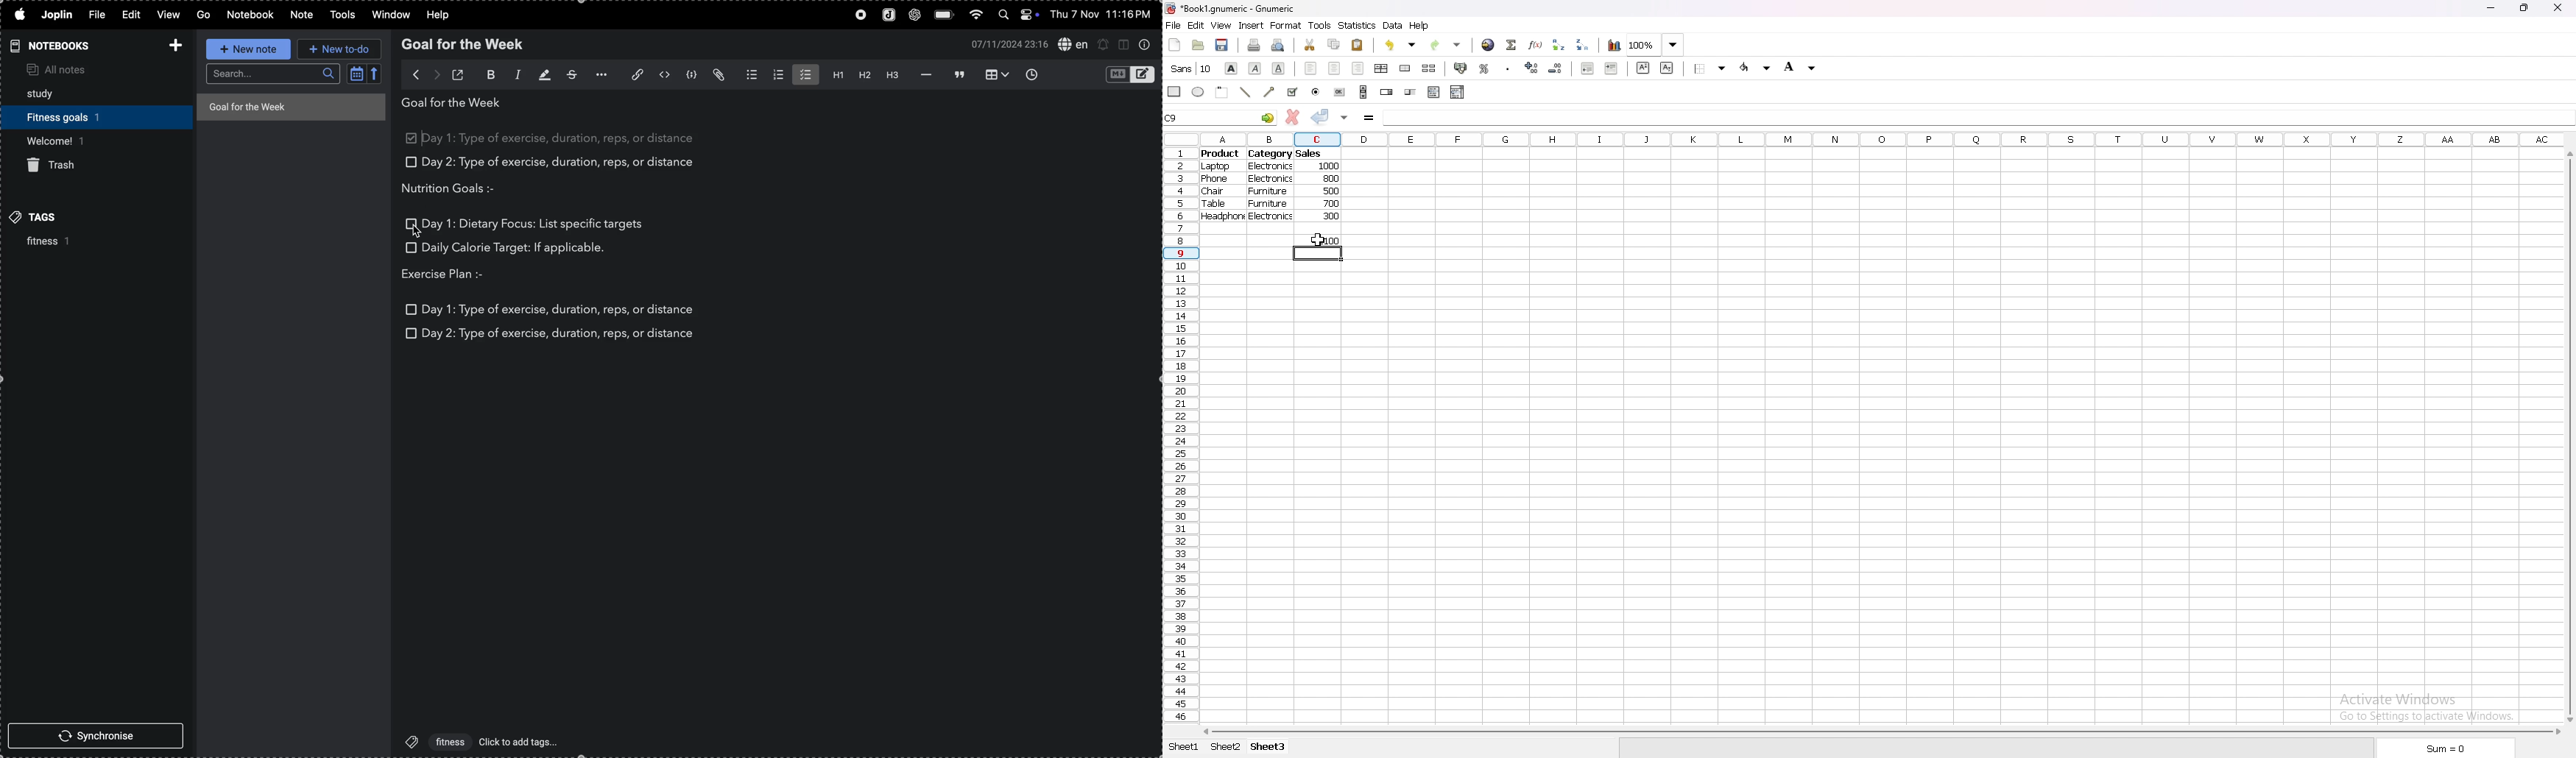 The image size is (2576, 784). I want to click on set alert, so click(1103, 44).